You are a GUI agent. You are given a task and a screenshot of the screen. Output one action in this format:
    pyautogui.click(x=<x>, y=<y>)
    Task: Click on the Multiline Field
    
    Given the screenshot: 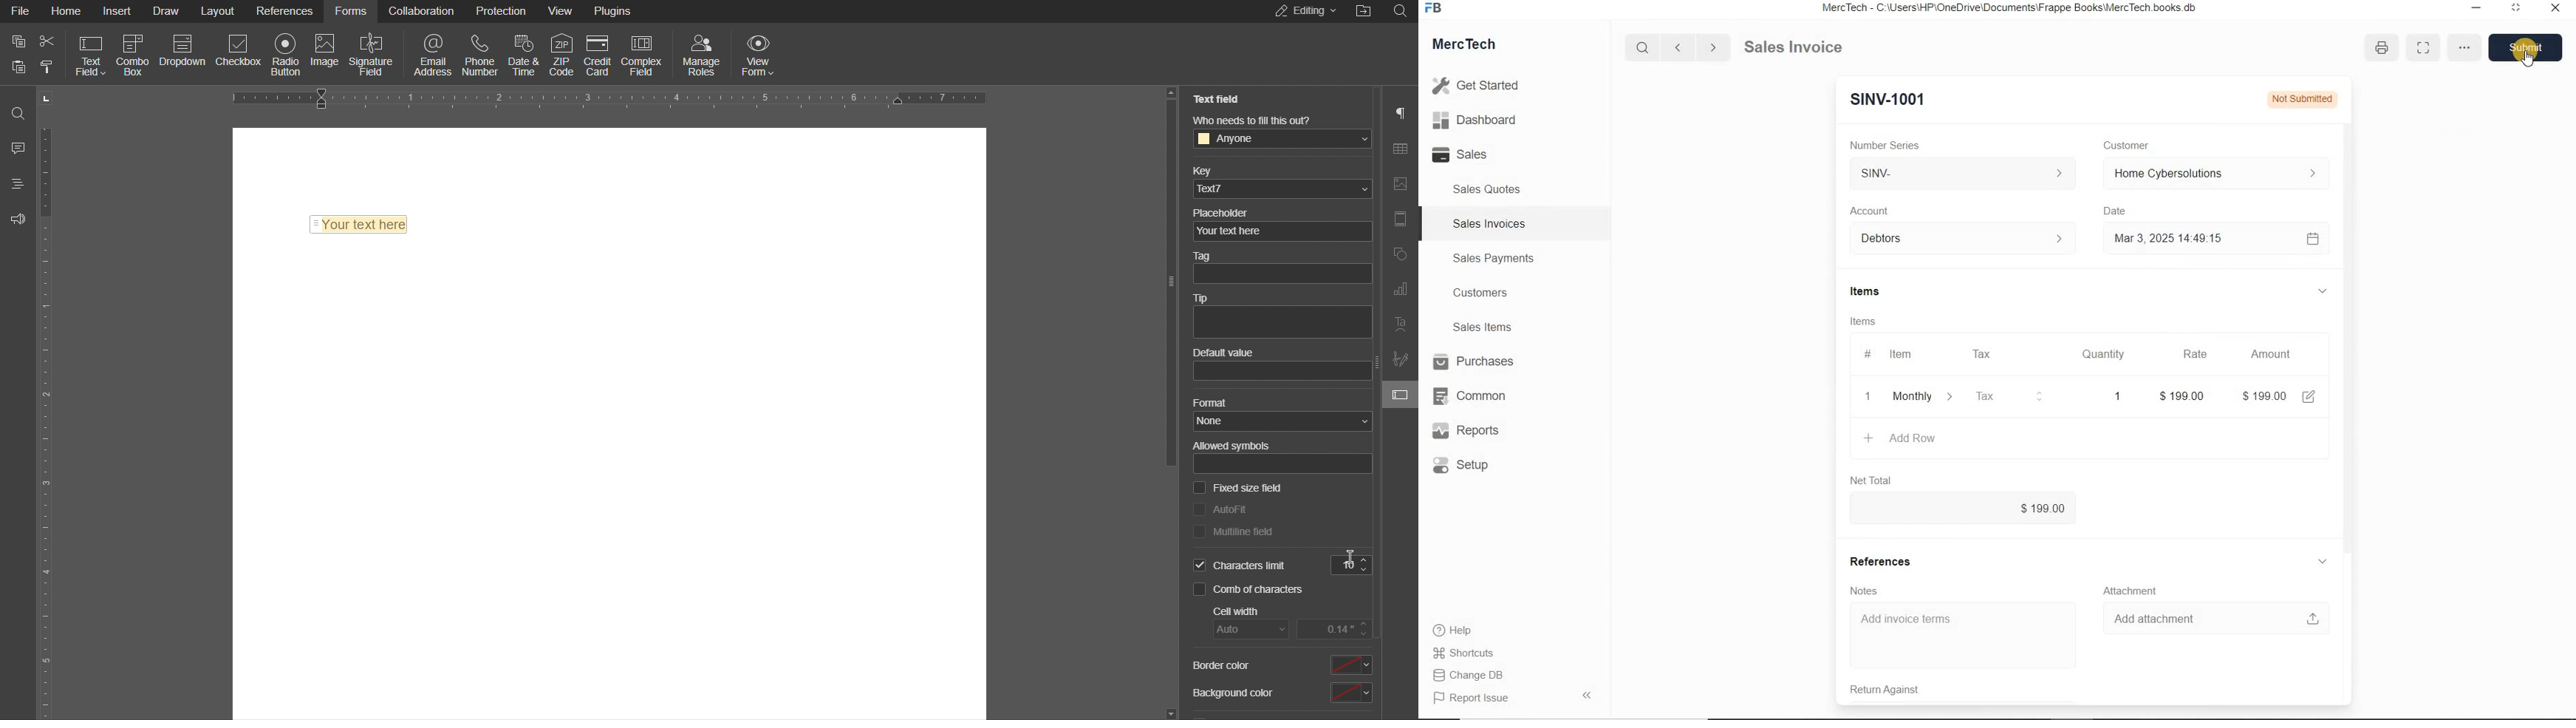 What is the action you would take?
    pyautogui.click(x=1233, y=532)
    